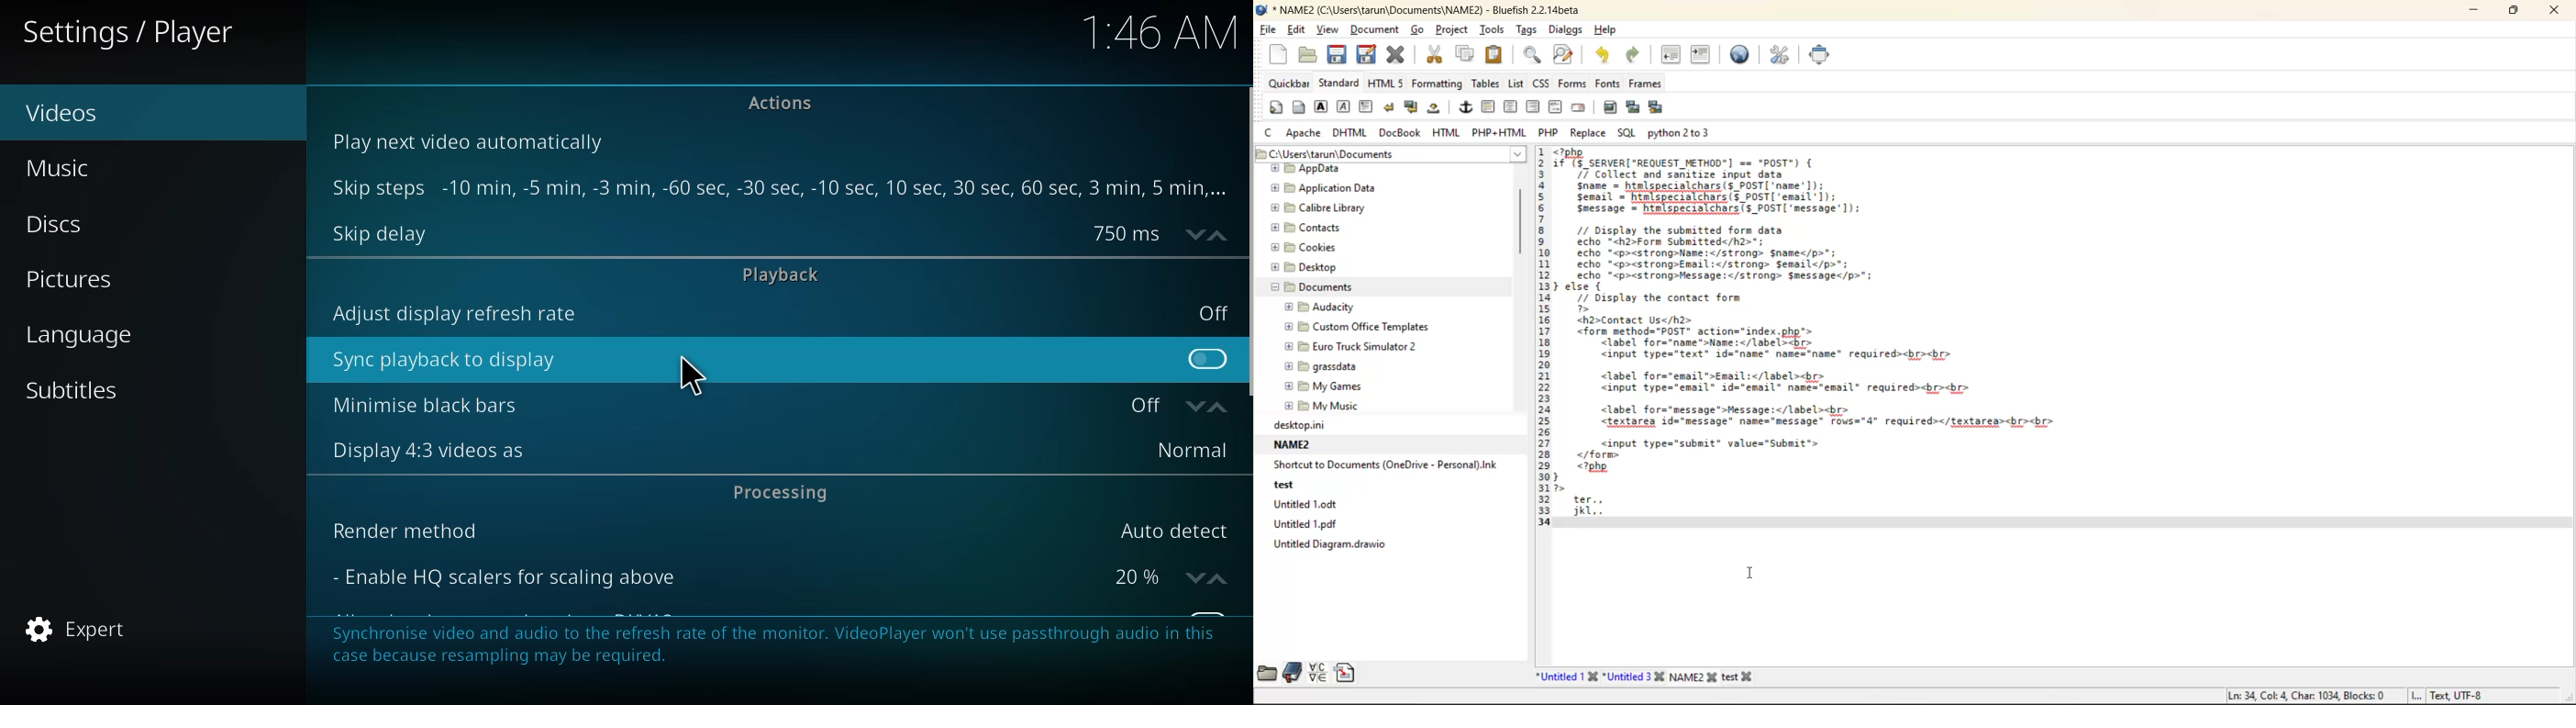 This screenshot has height=728, width=2576. What do you see at coordinates (1807, 337) in the screenshot?
I see `code editor` at bounding box center [1807, 337].